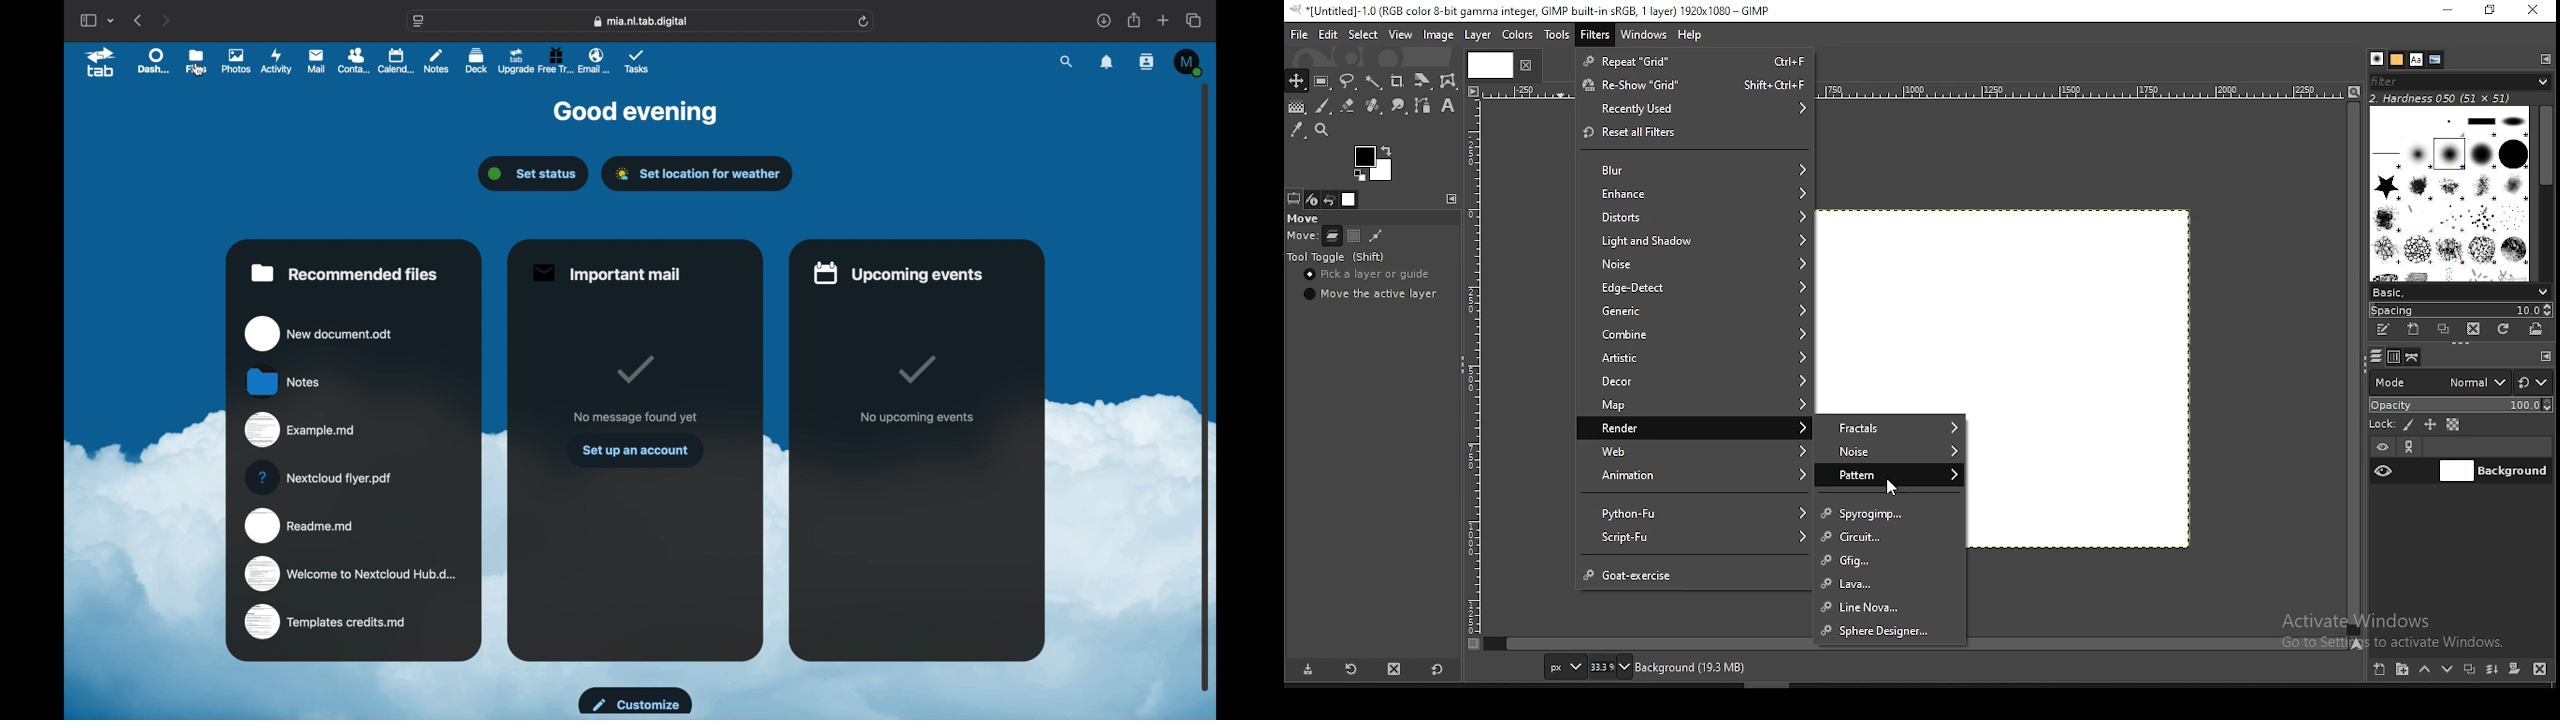 This screenshot has height=728, width=2576. I want to click on photos, so click(236, 61).